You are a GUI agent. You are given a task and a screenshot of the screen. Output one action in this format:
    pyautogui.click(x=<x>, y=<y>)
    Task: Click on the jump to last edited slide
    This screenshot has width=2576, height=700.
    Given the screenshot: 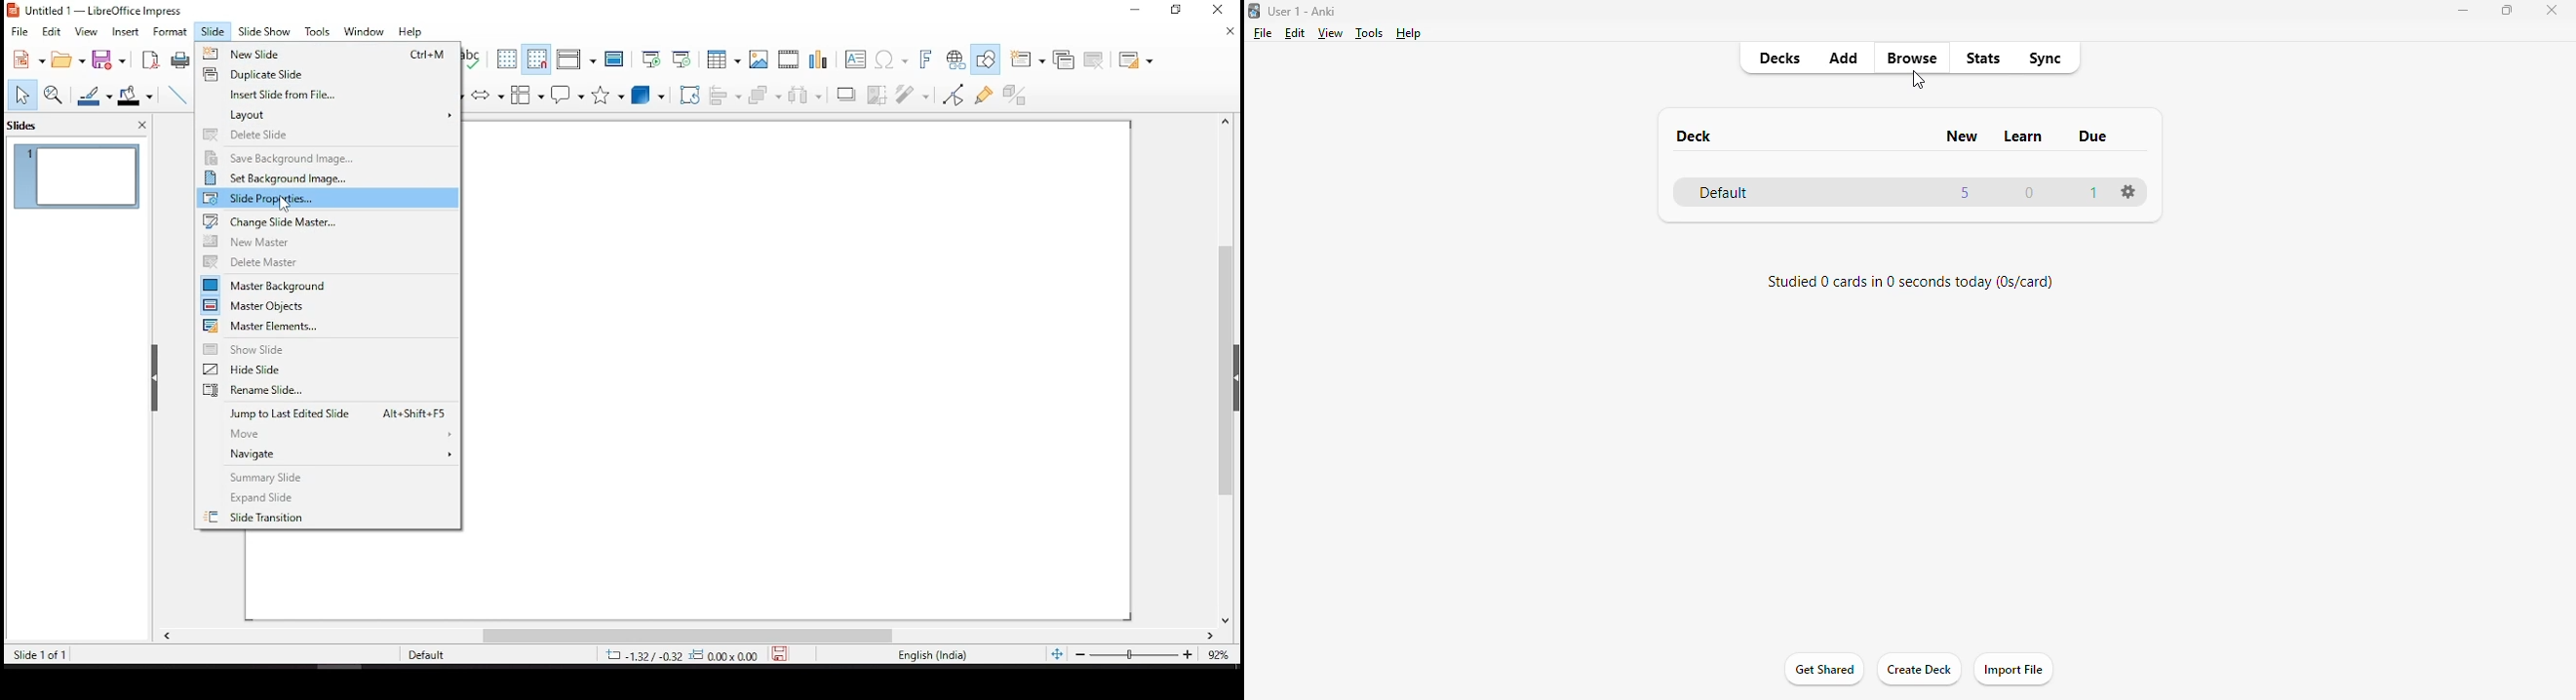 What is the action you would take?
    pyautogui.click(x=327, y=412)
    